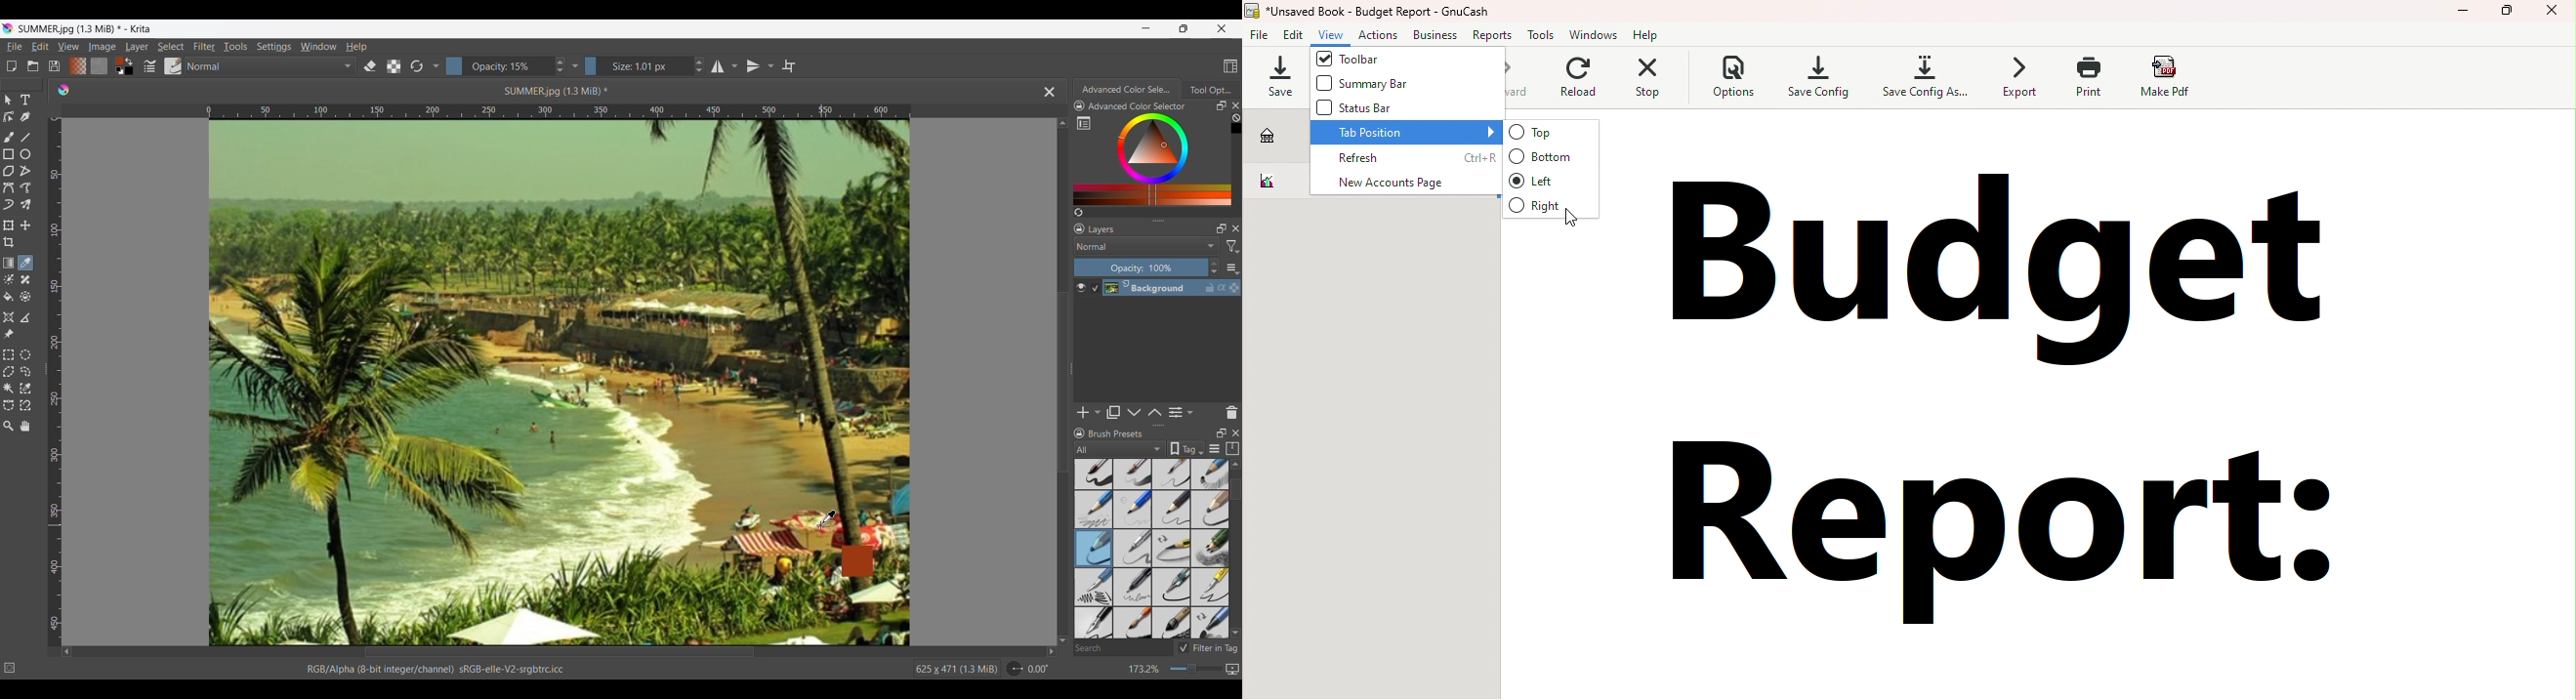  Describe the element at coordinates (417, 66) in the screenshot. I see `Reload original preset` at that location.